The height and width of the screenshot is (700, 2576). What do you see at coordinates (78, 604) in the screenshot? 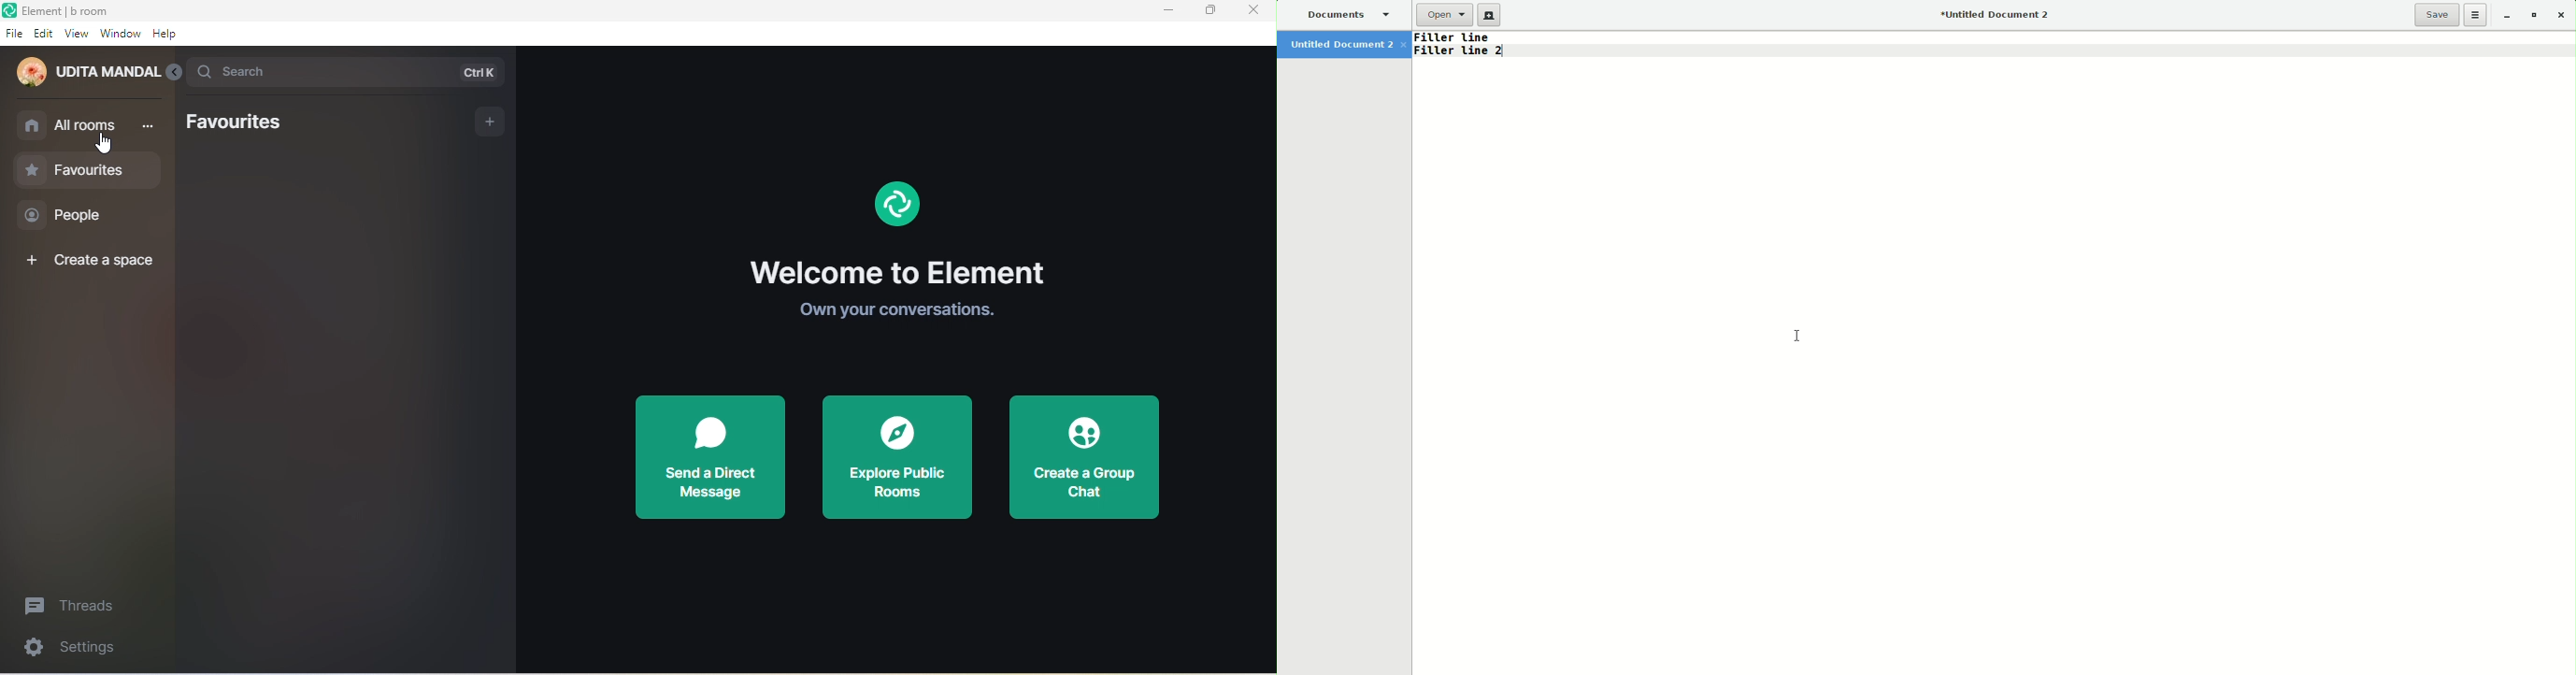
I see `threads` at bounding box center [78, 604].